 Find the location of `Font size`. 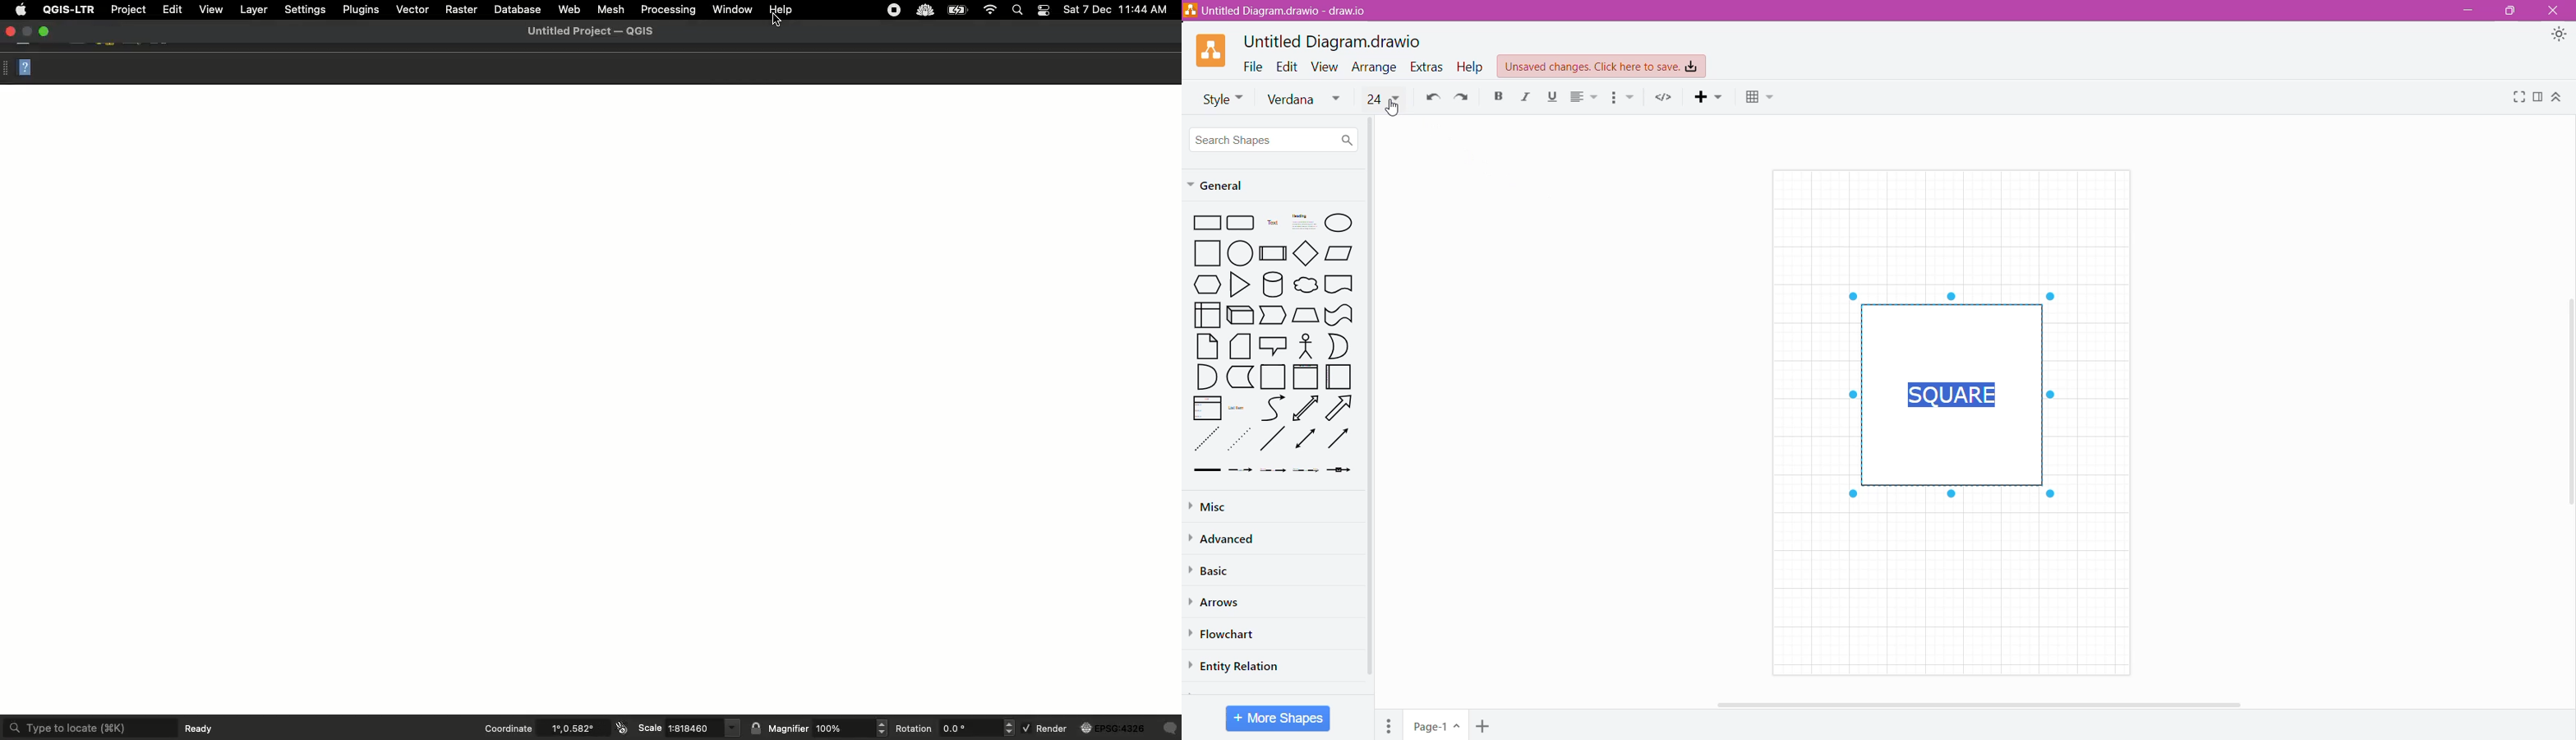

Font size is located at coordinates (1383, 97).